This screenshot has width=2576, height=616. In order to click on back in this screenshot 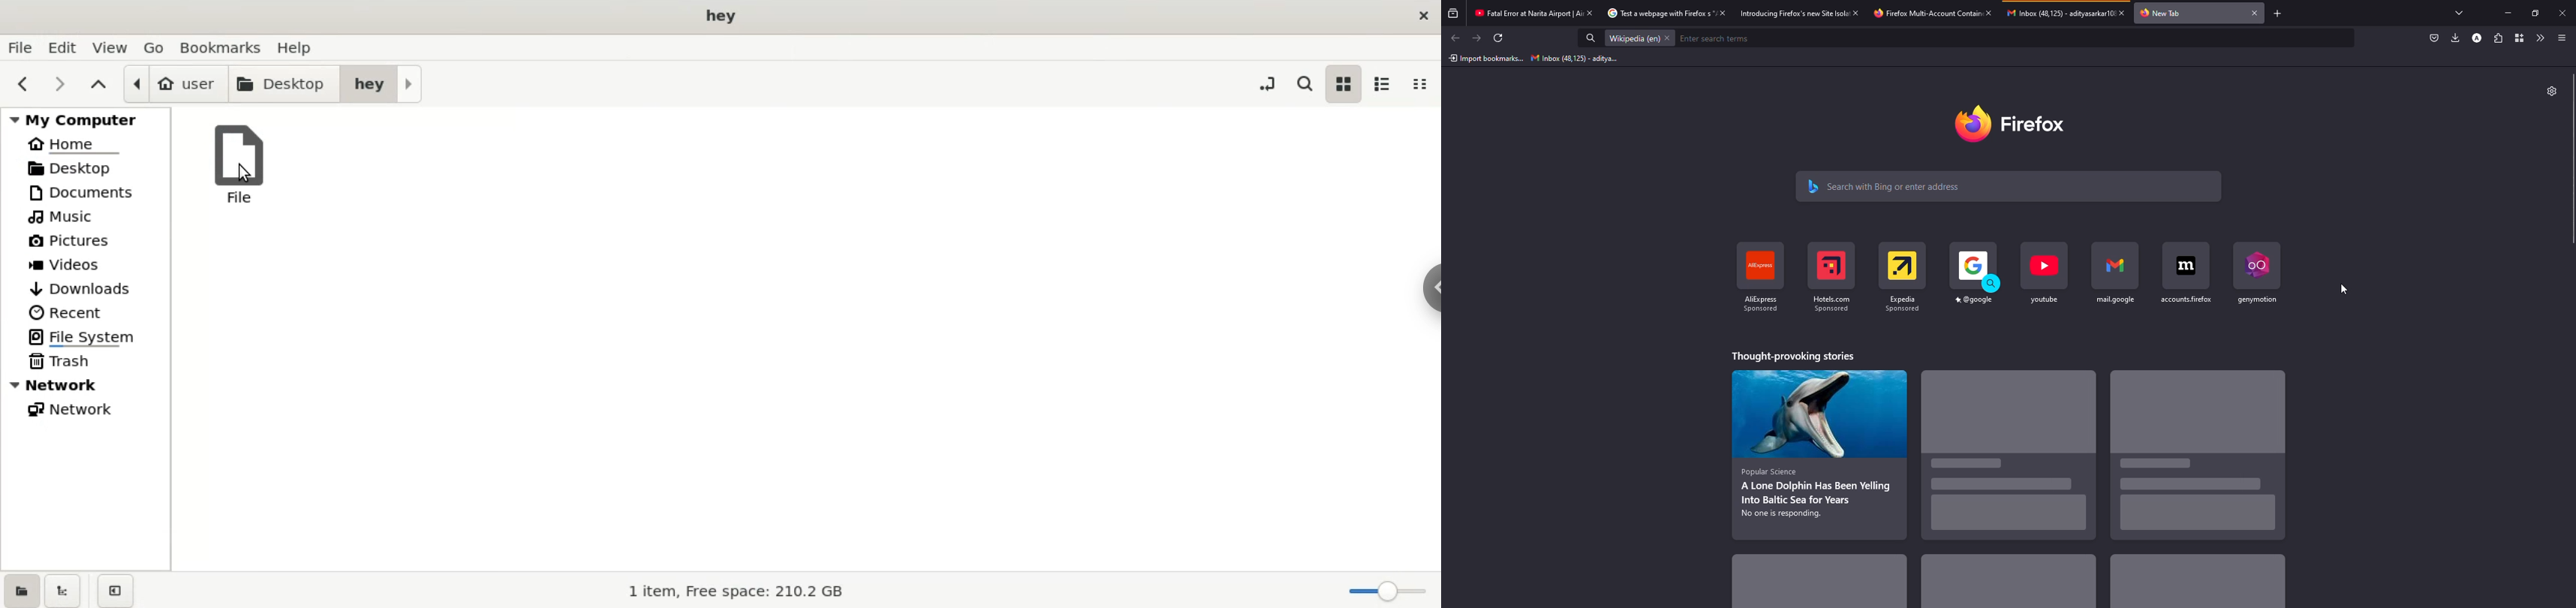, I will do `click(1453, 38)`.